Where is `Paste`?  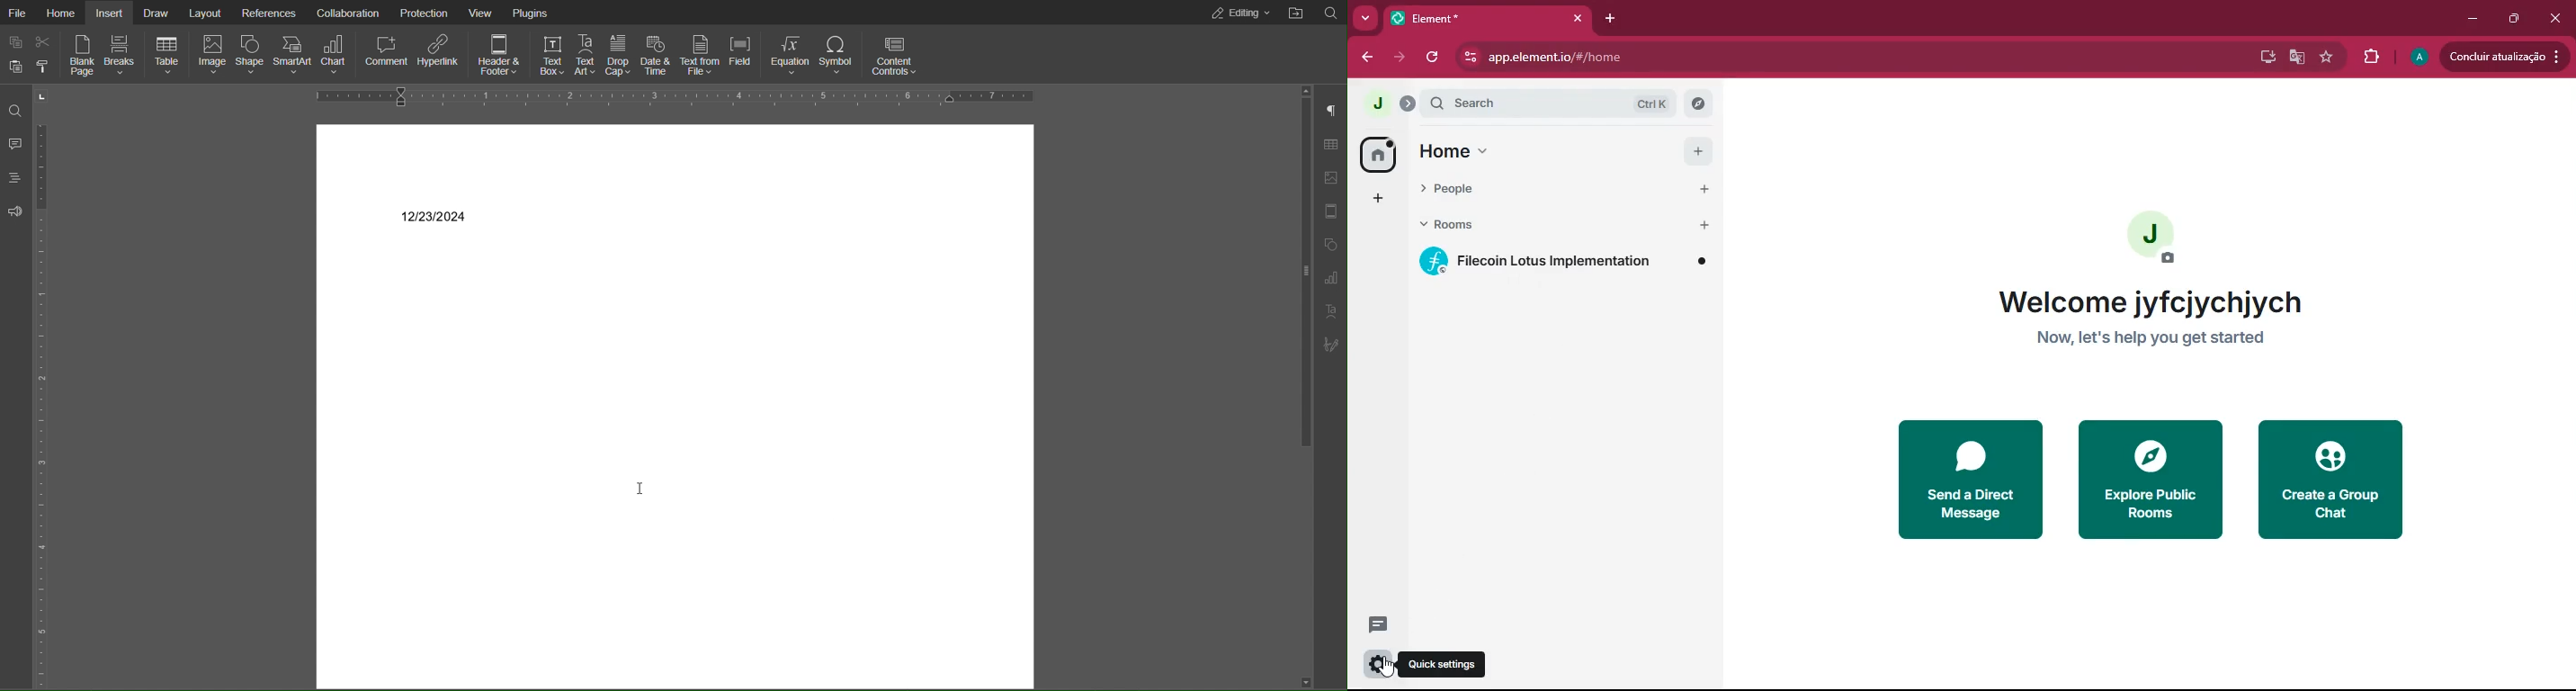
Paste is located at coordinates (16, 69).